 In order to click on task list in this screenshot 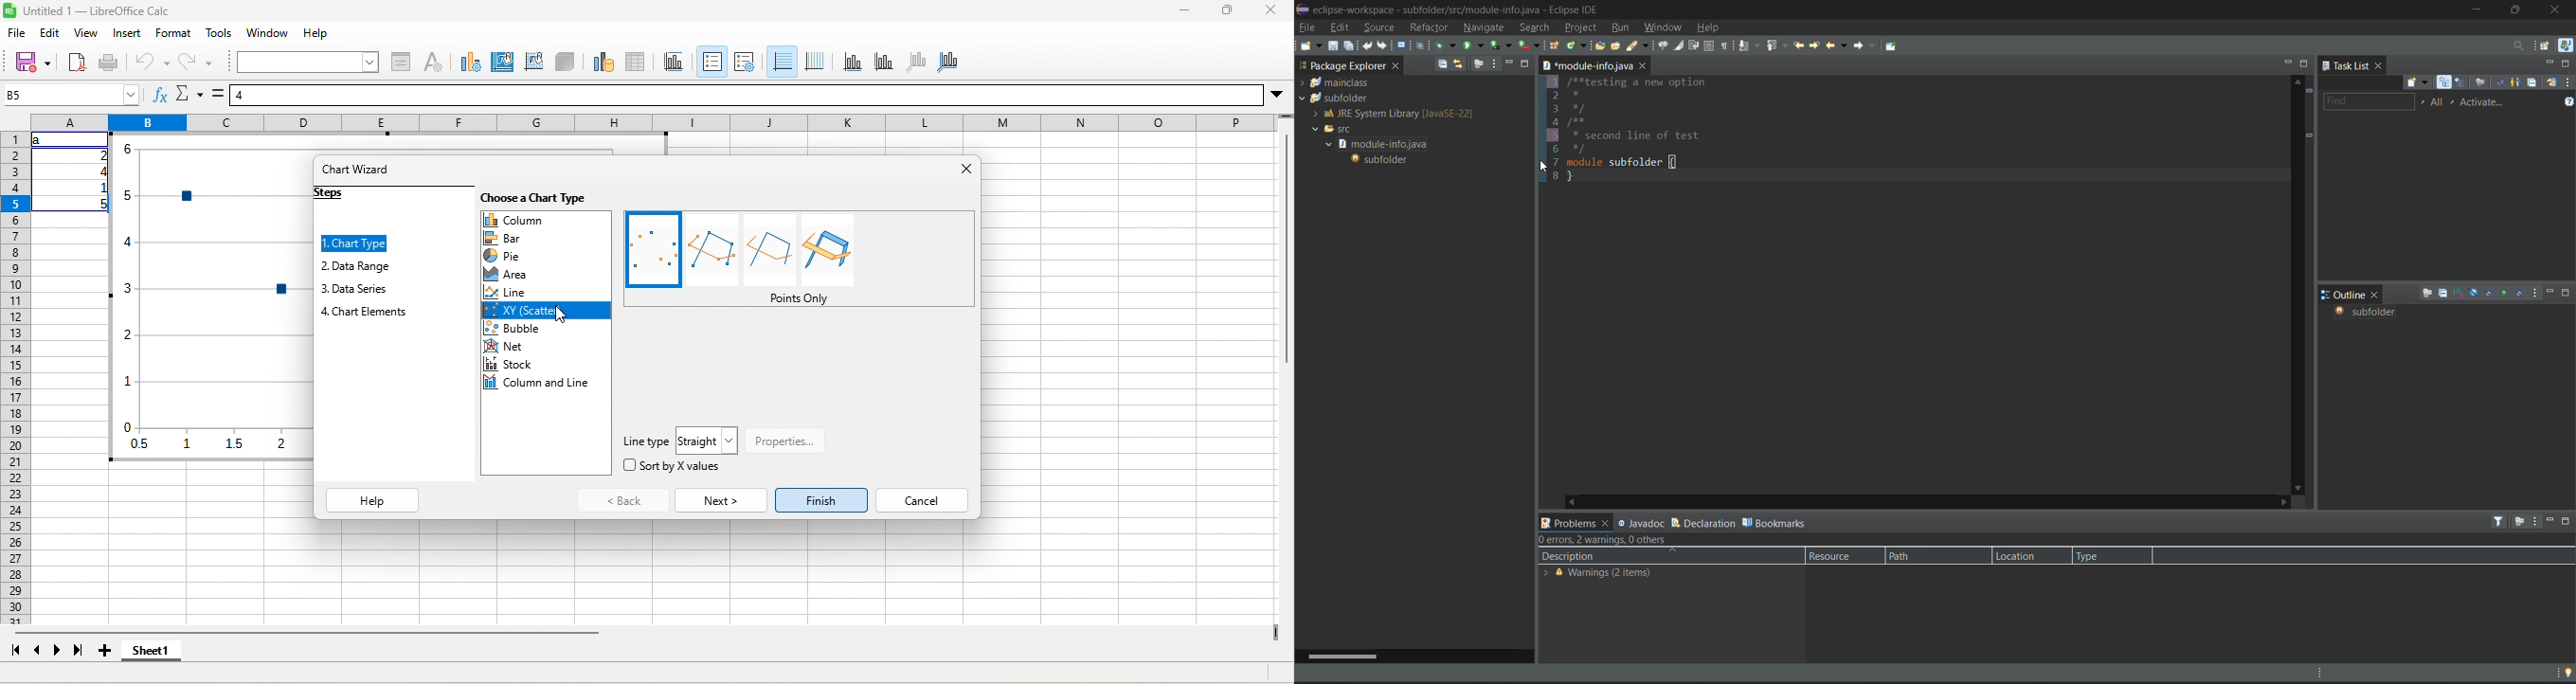, I will do `click(2347, 66)`.